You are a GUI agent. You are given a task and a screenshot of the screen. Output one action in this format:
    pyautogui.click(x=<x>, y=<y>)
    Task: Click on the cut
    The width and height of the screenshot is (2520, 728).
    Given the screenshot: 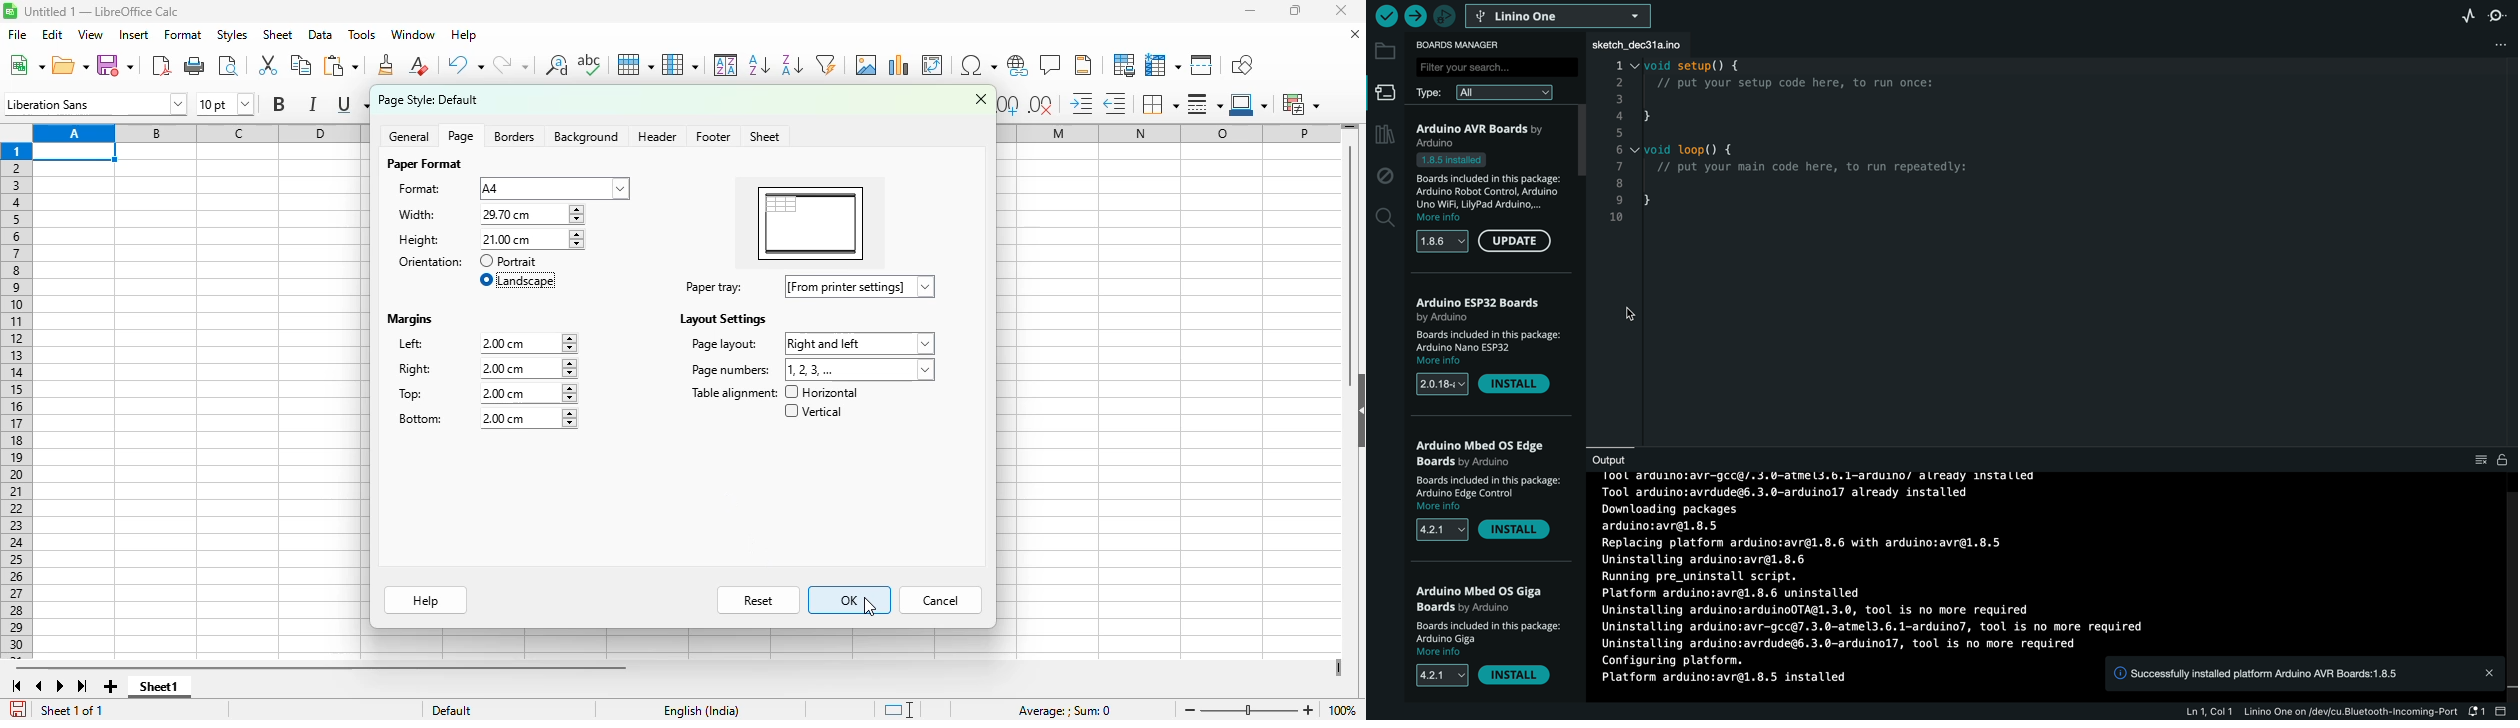 What is the action you would take?
    pyautogui.click(x=268, y=64)
    